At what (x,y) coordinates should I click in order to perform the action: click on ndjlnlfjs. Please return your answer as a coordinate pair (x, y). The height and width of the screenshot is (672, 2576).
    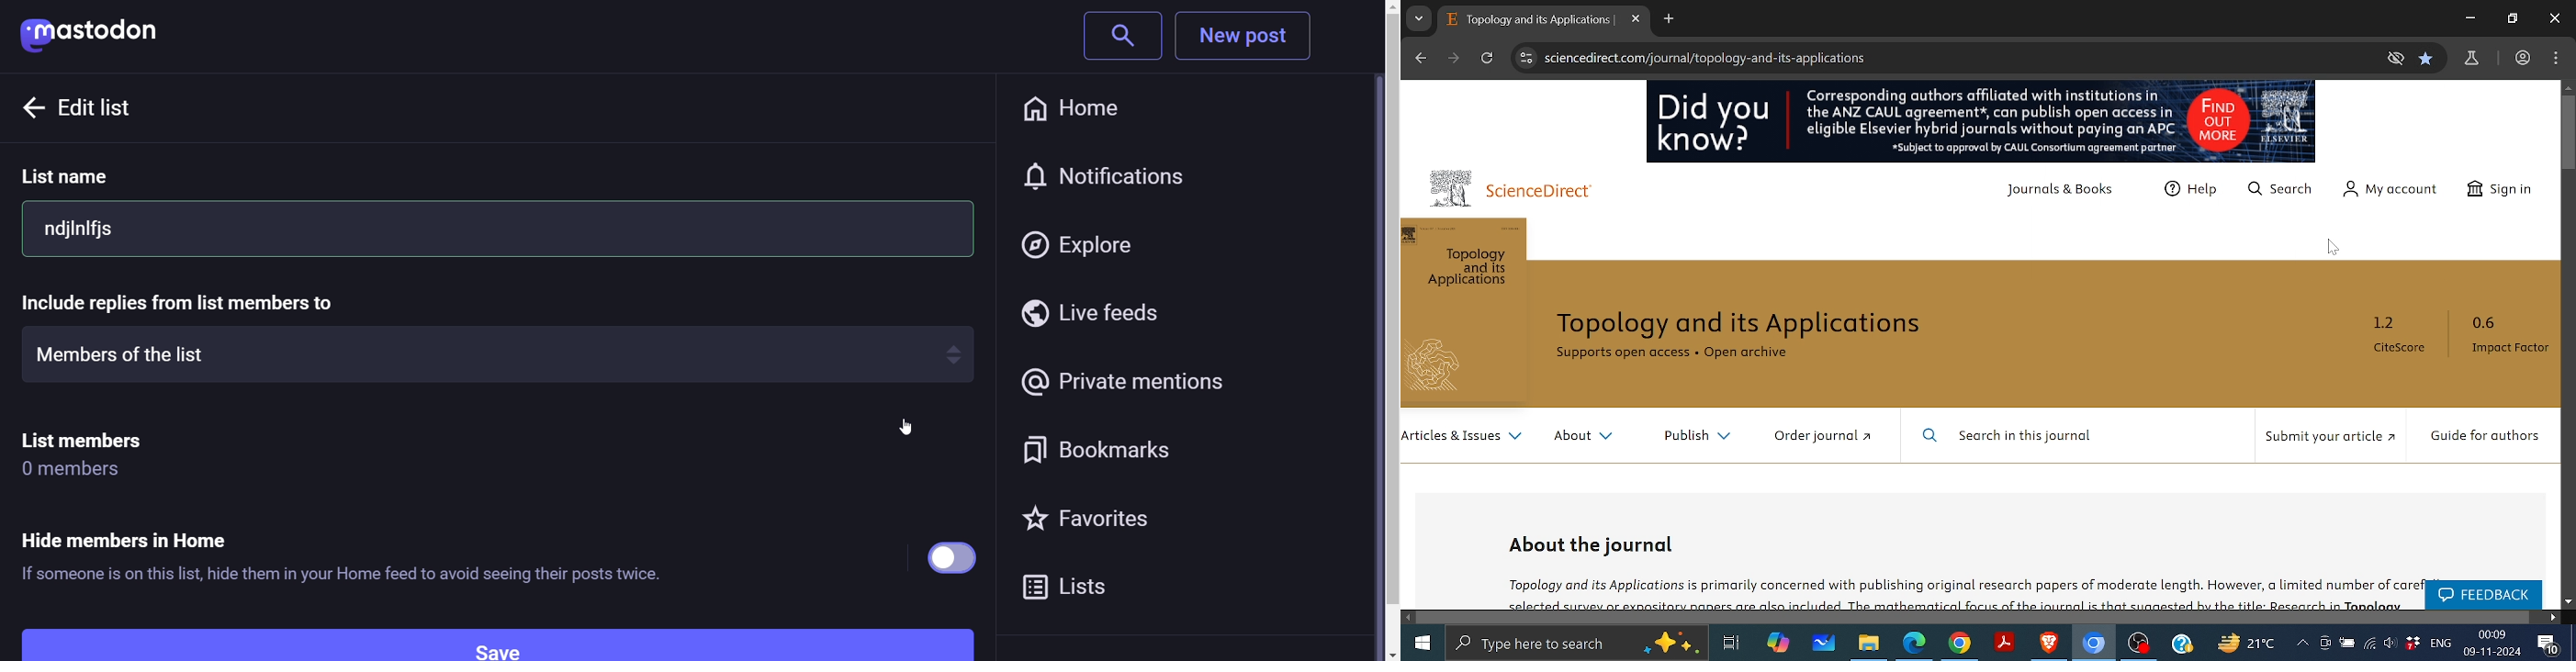
    Looking at the image, I should click on (498, 228).